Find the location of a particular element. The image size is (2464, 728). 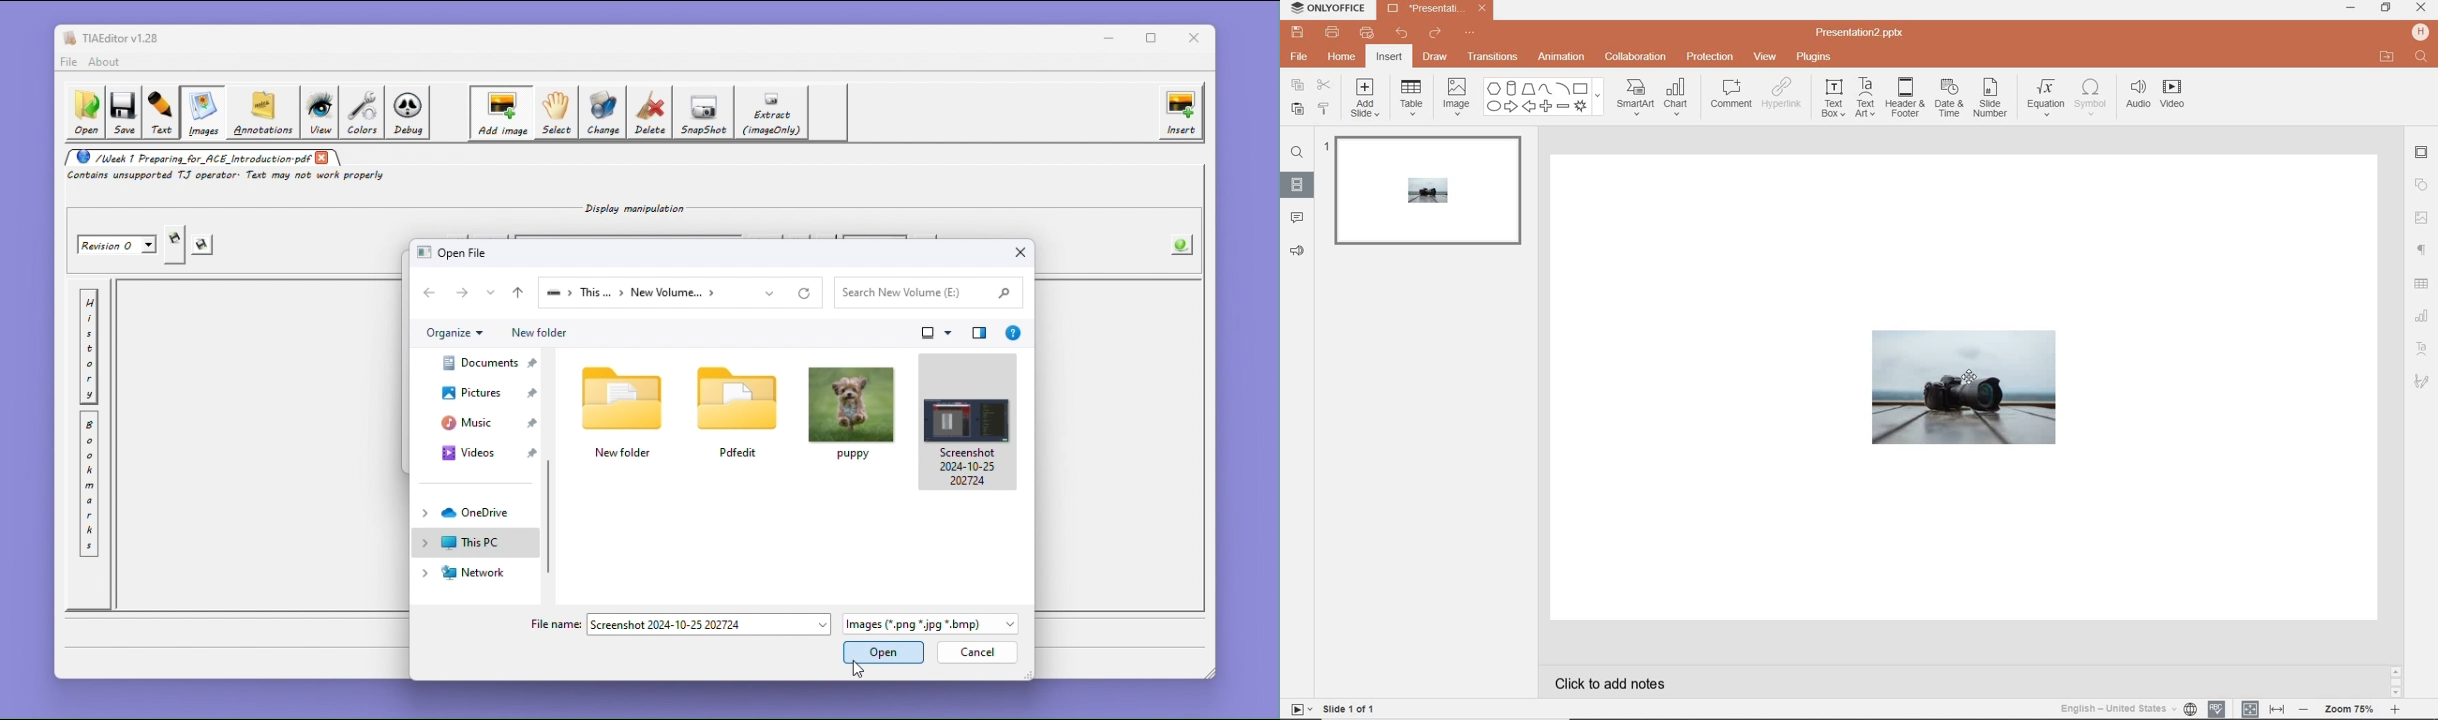

slides is located at coordinates (1297, 185).